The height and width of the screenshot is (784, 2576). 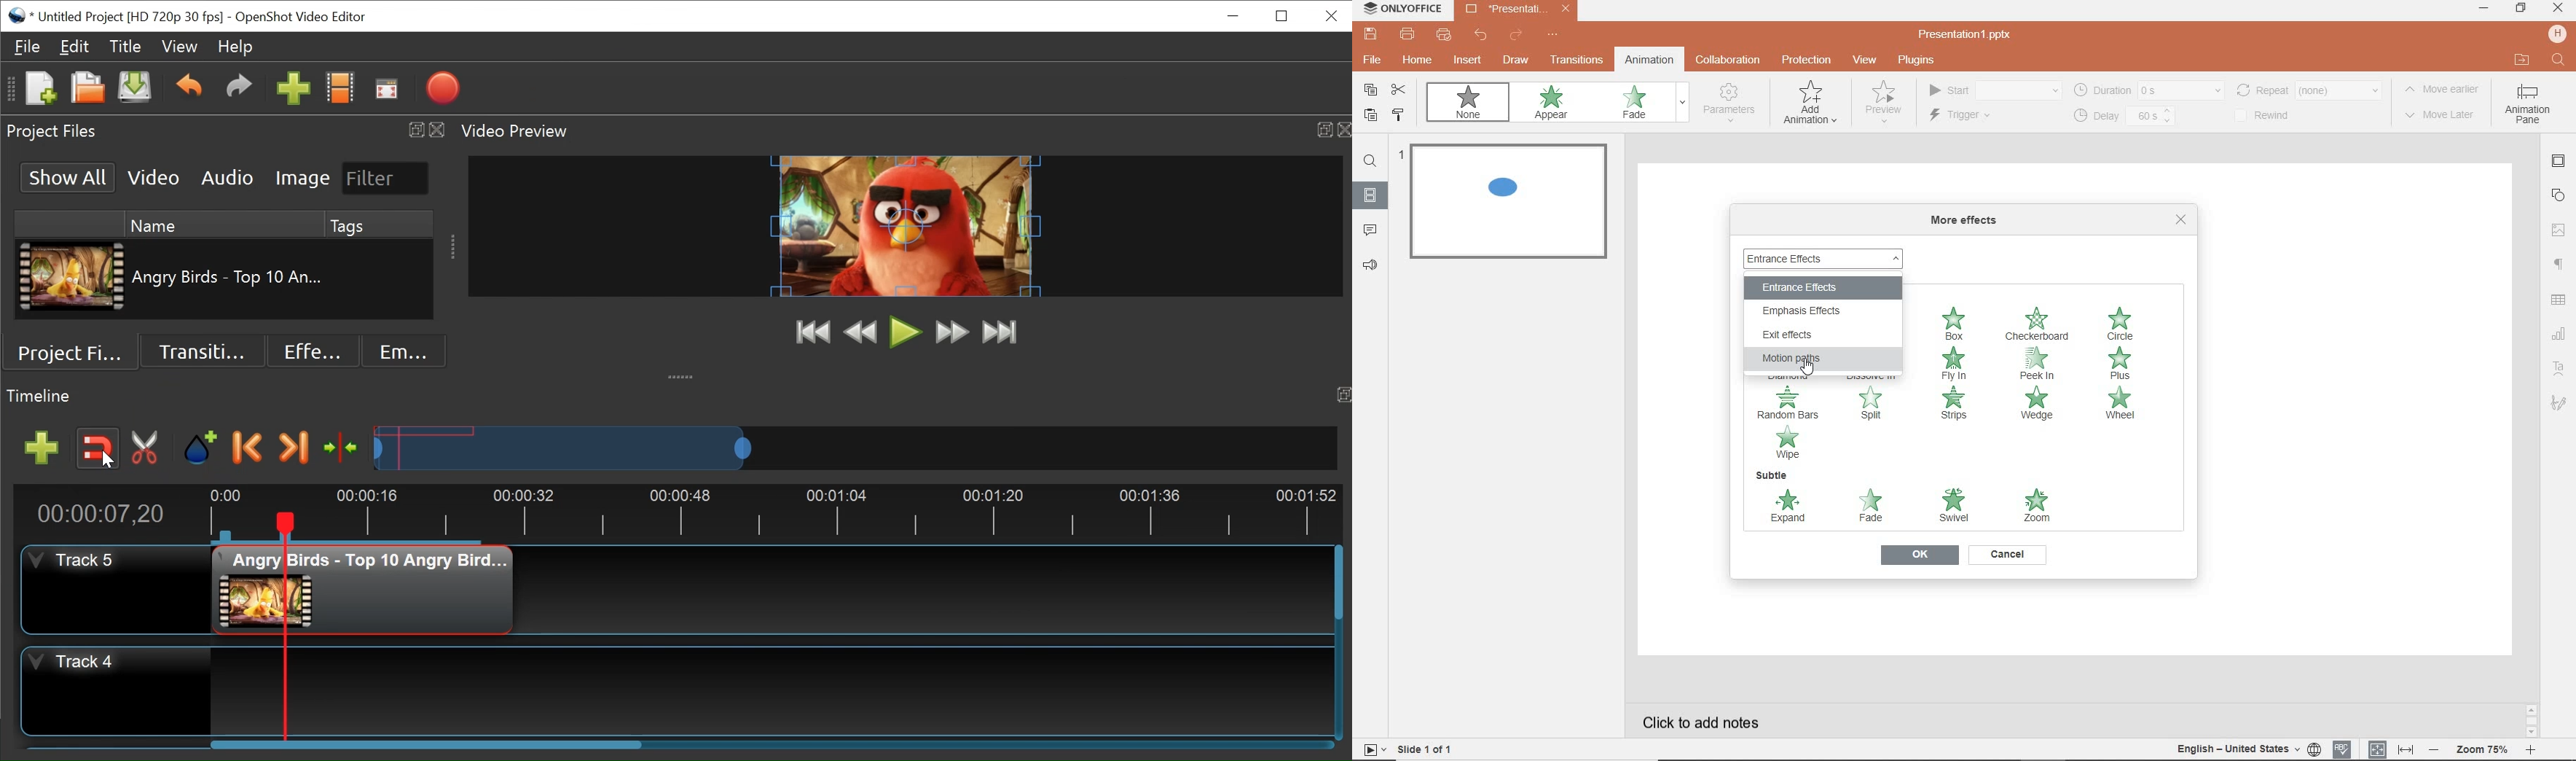 What do you see at coordinates (1771, 475) in the screenshot?
I see `SUBTLE` at bounding box center [1771, 475].